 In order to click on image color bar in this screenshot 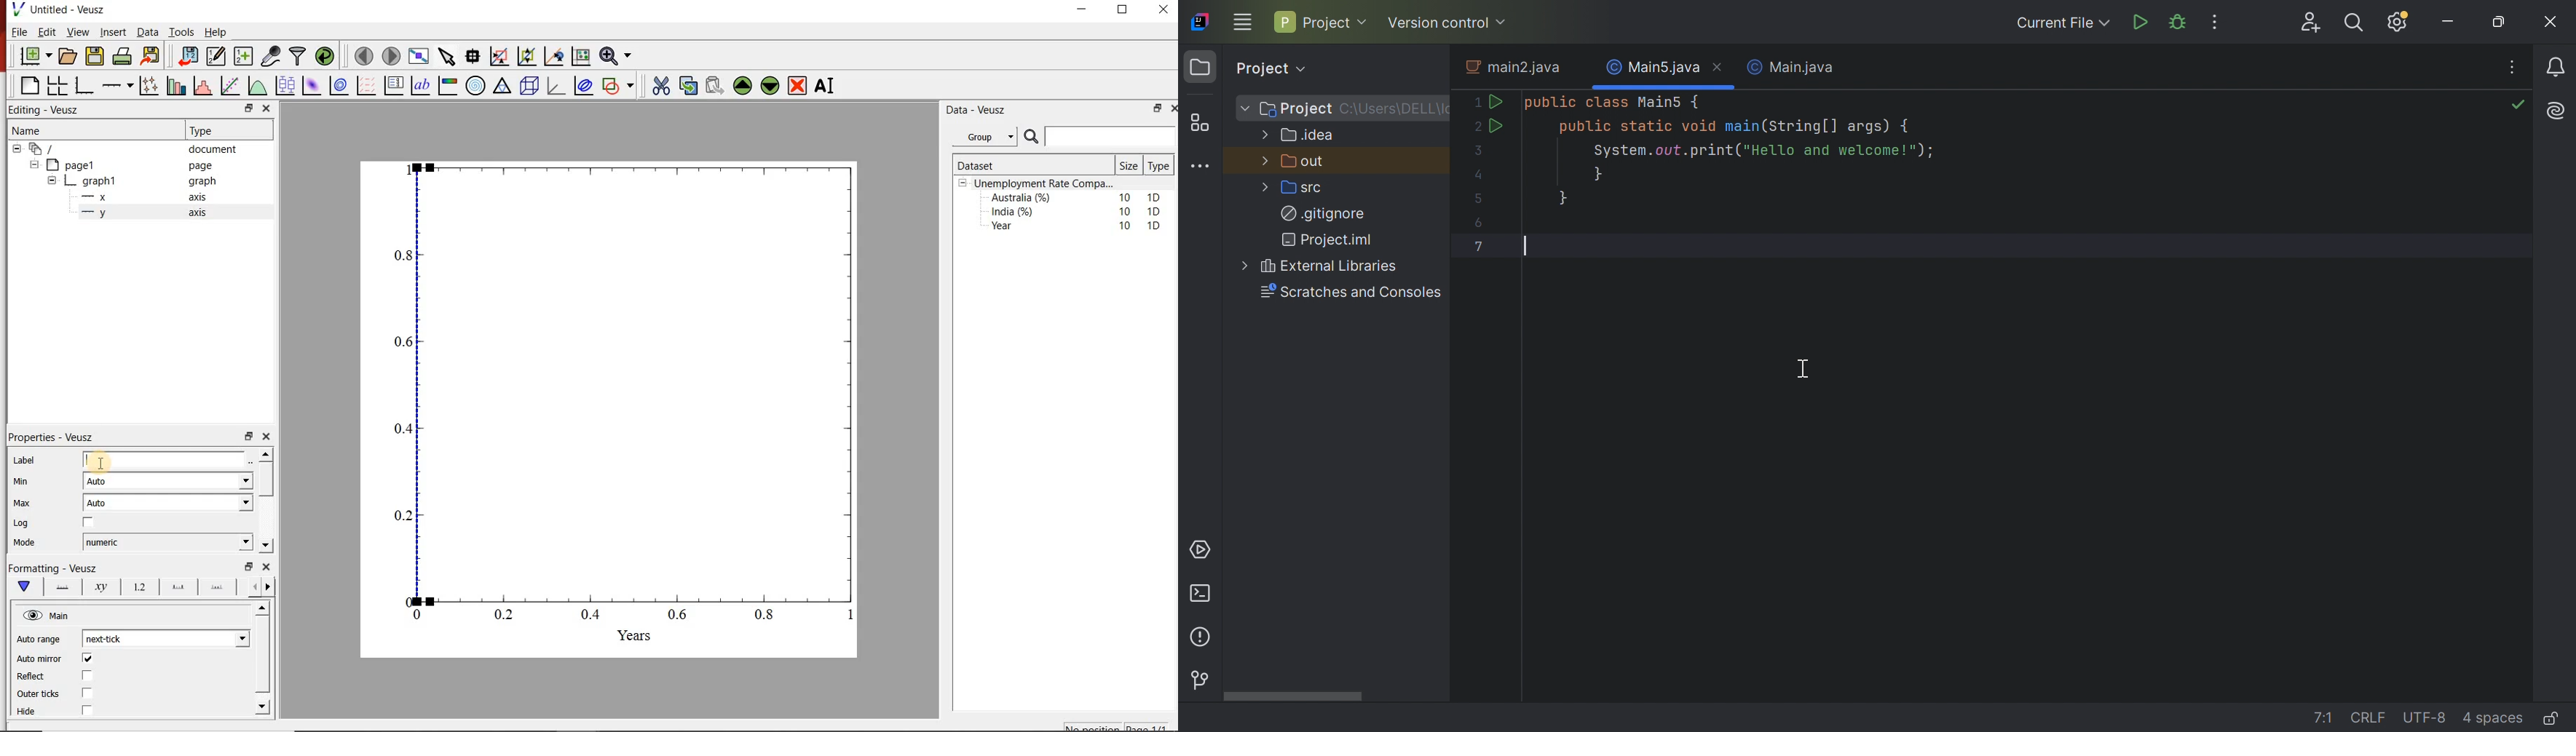, I will do `click(448, 86)`.